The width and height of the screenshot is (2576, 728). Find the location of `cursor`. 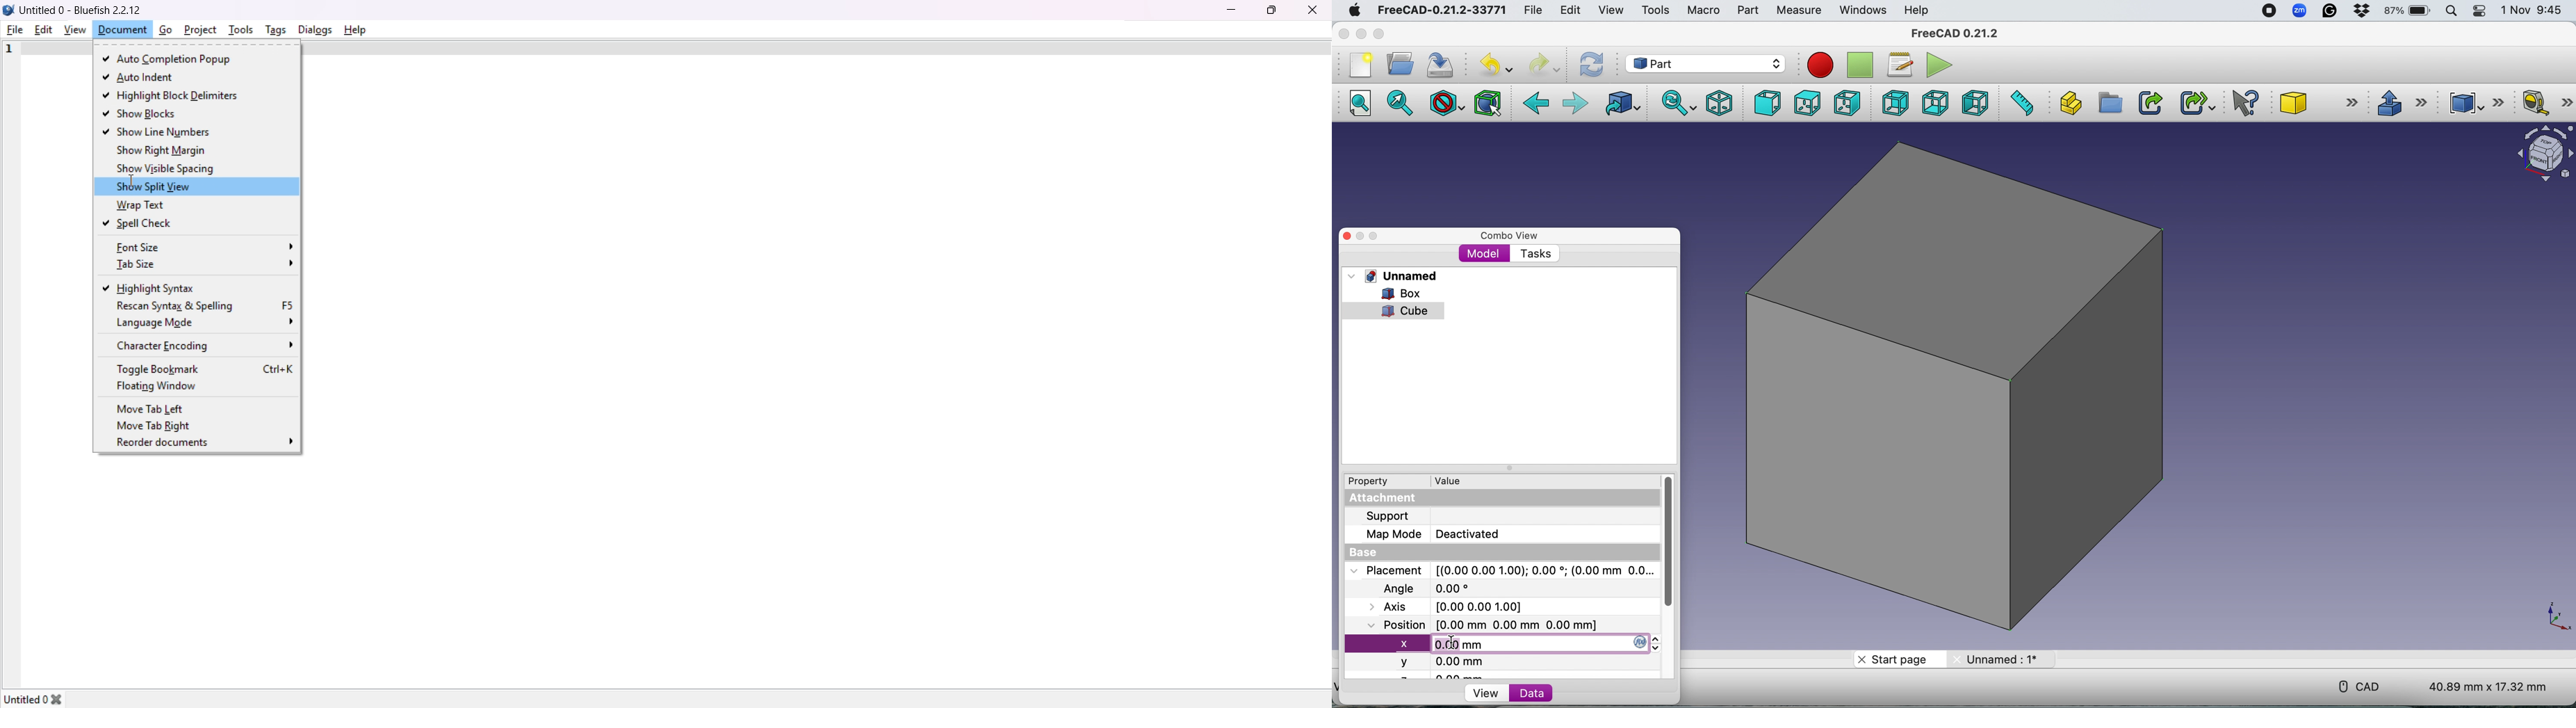

cursor is located at coordinates (127, 184).